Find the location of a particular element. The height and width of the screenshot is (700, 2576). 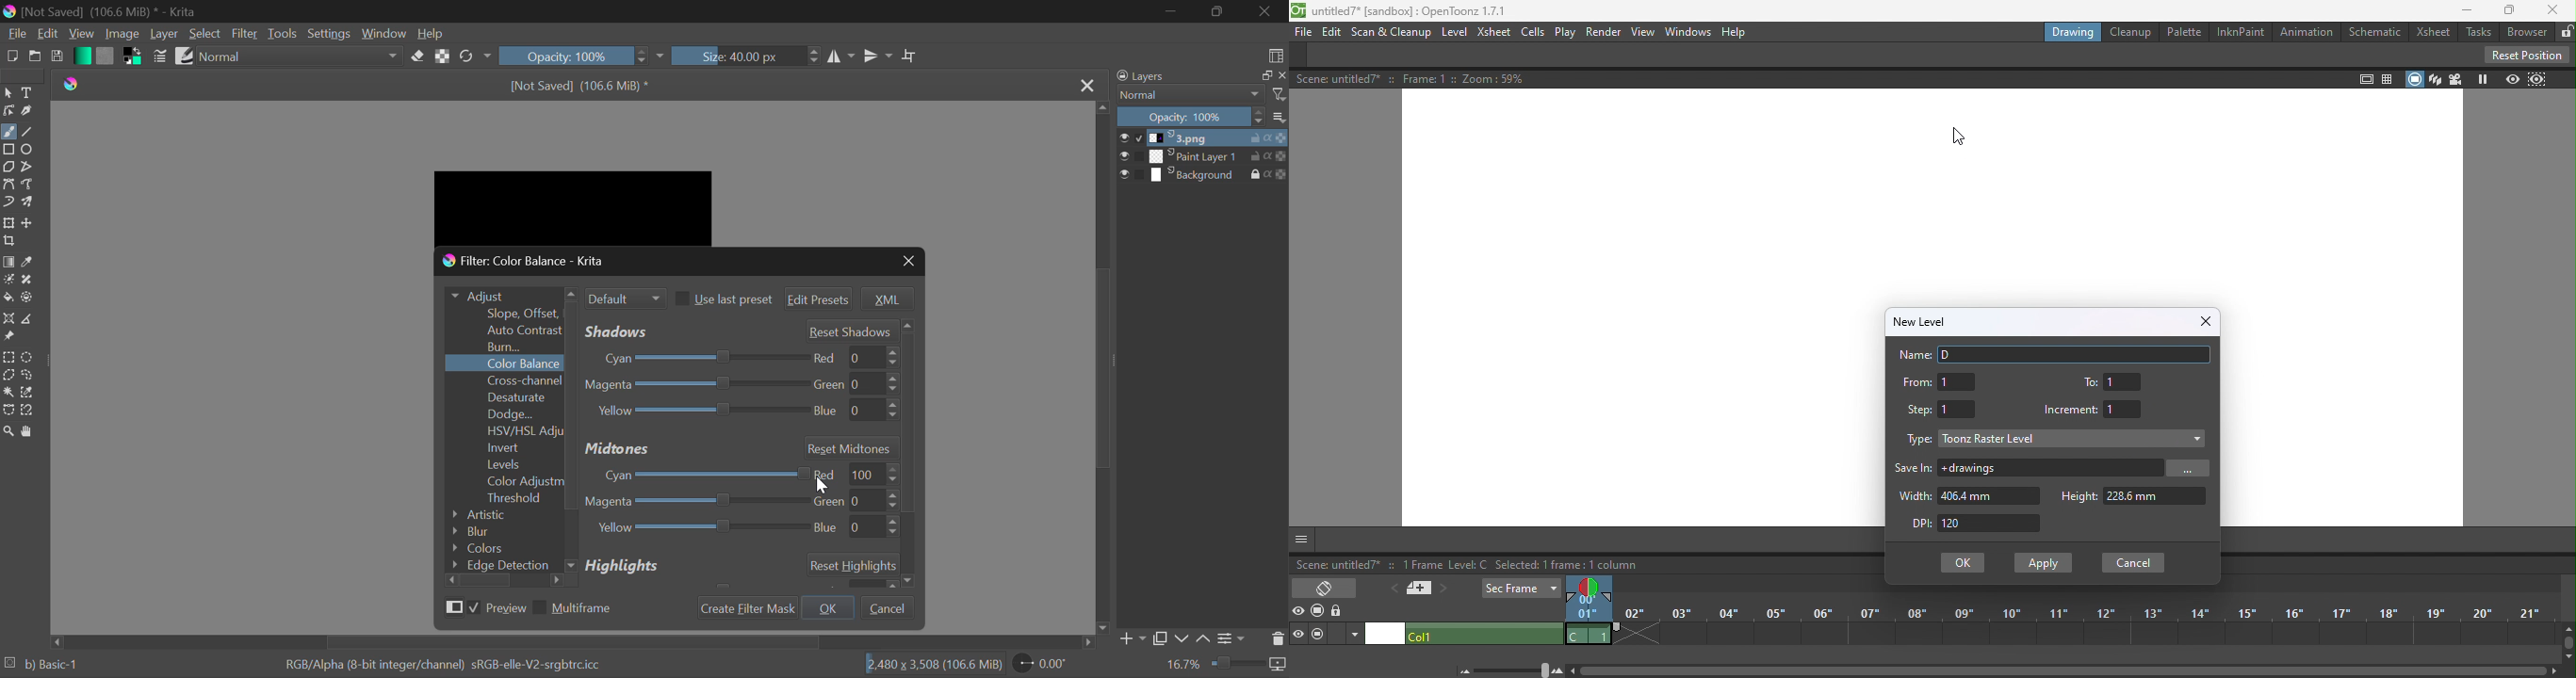

Camera stand visibility toggle all is located at coordinates (1319, 611).